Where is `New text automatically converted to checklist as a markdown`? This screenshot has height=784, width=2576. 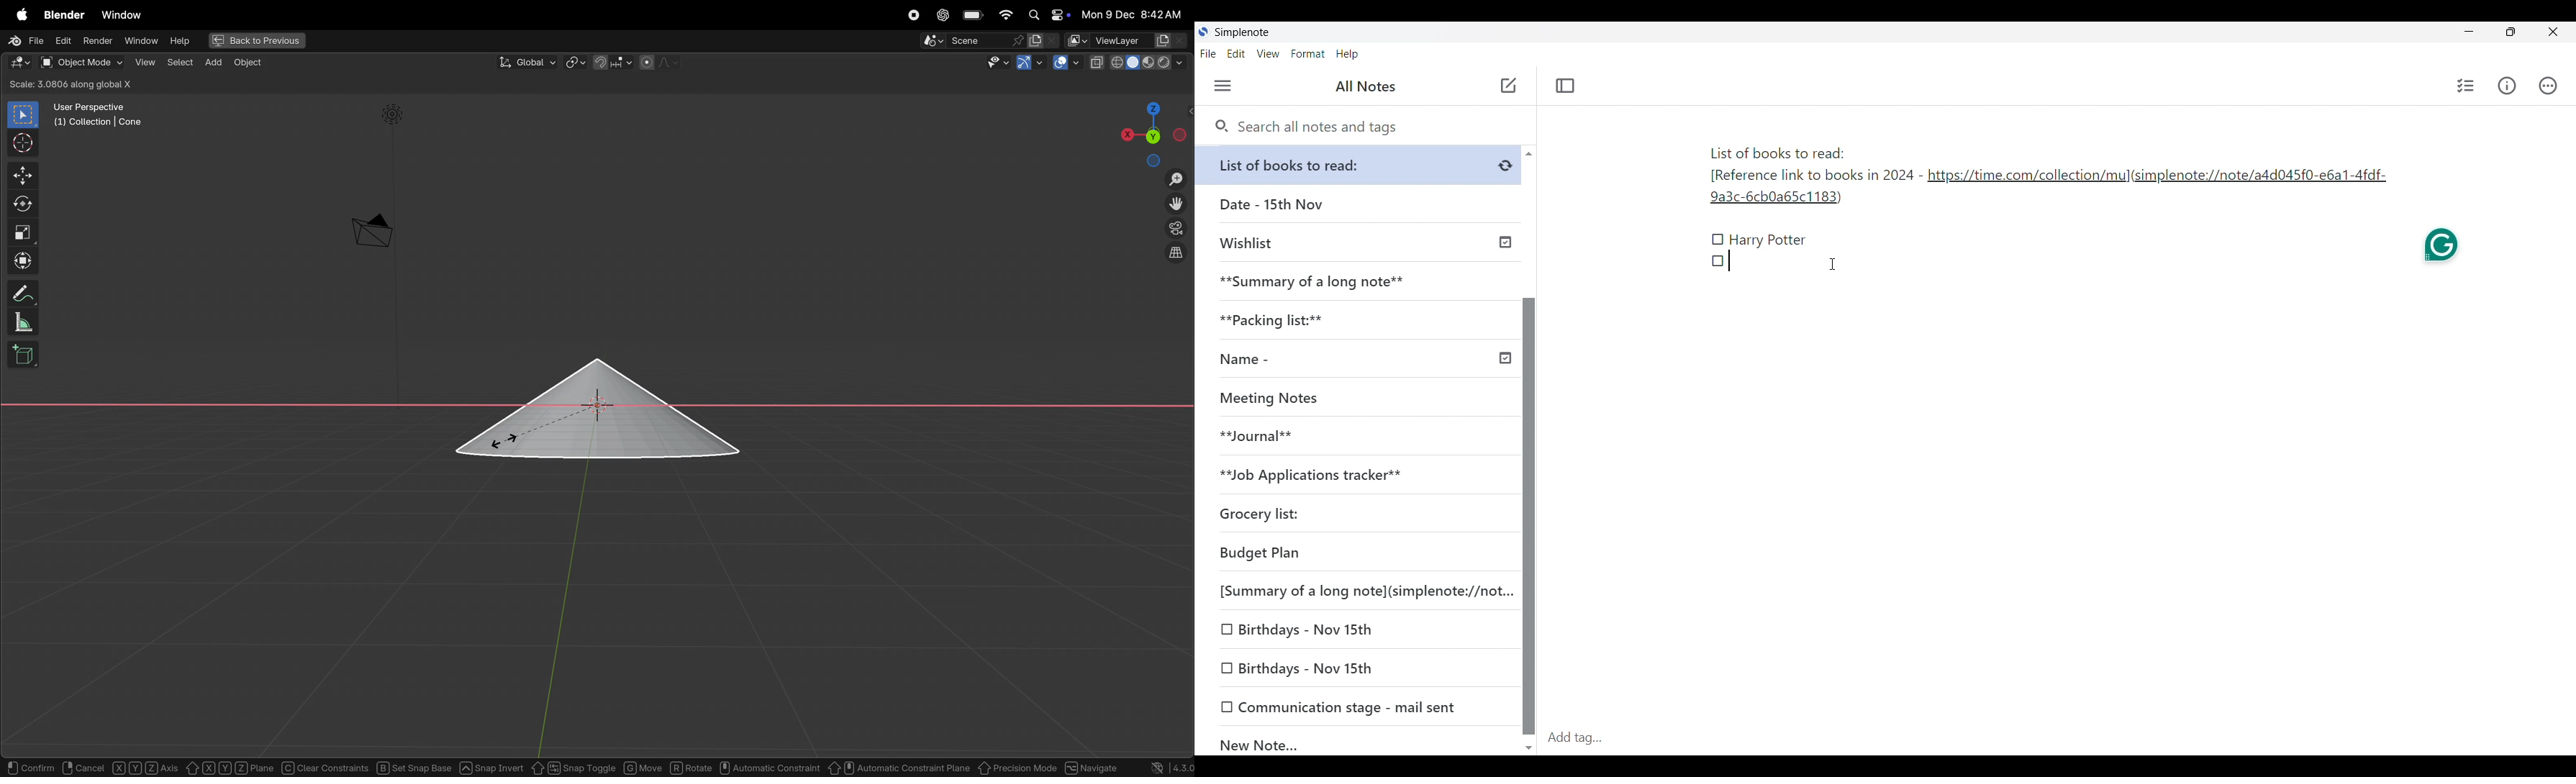
New text automatically converted to checklist as a markdown is located at coordinates (1718, 240).